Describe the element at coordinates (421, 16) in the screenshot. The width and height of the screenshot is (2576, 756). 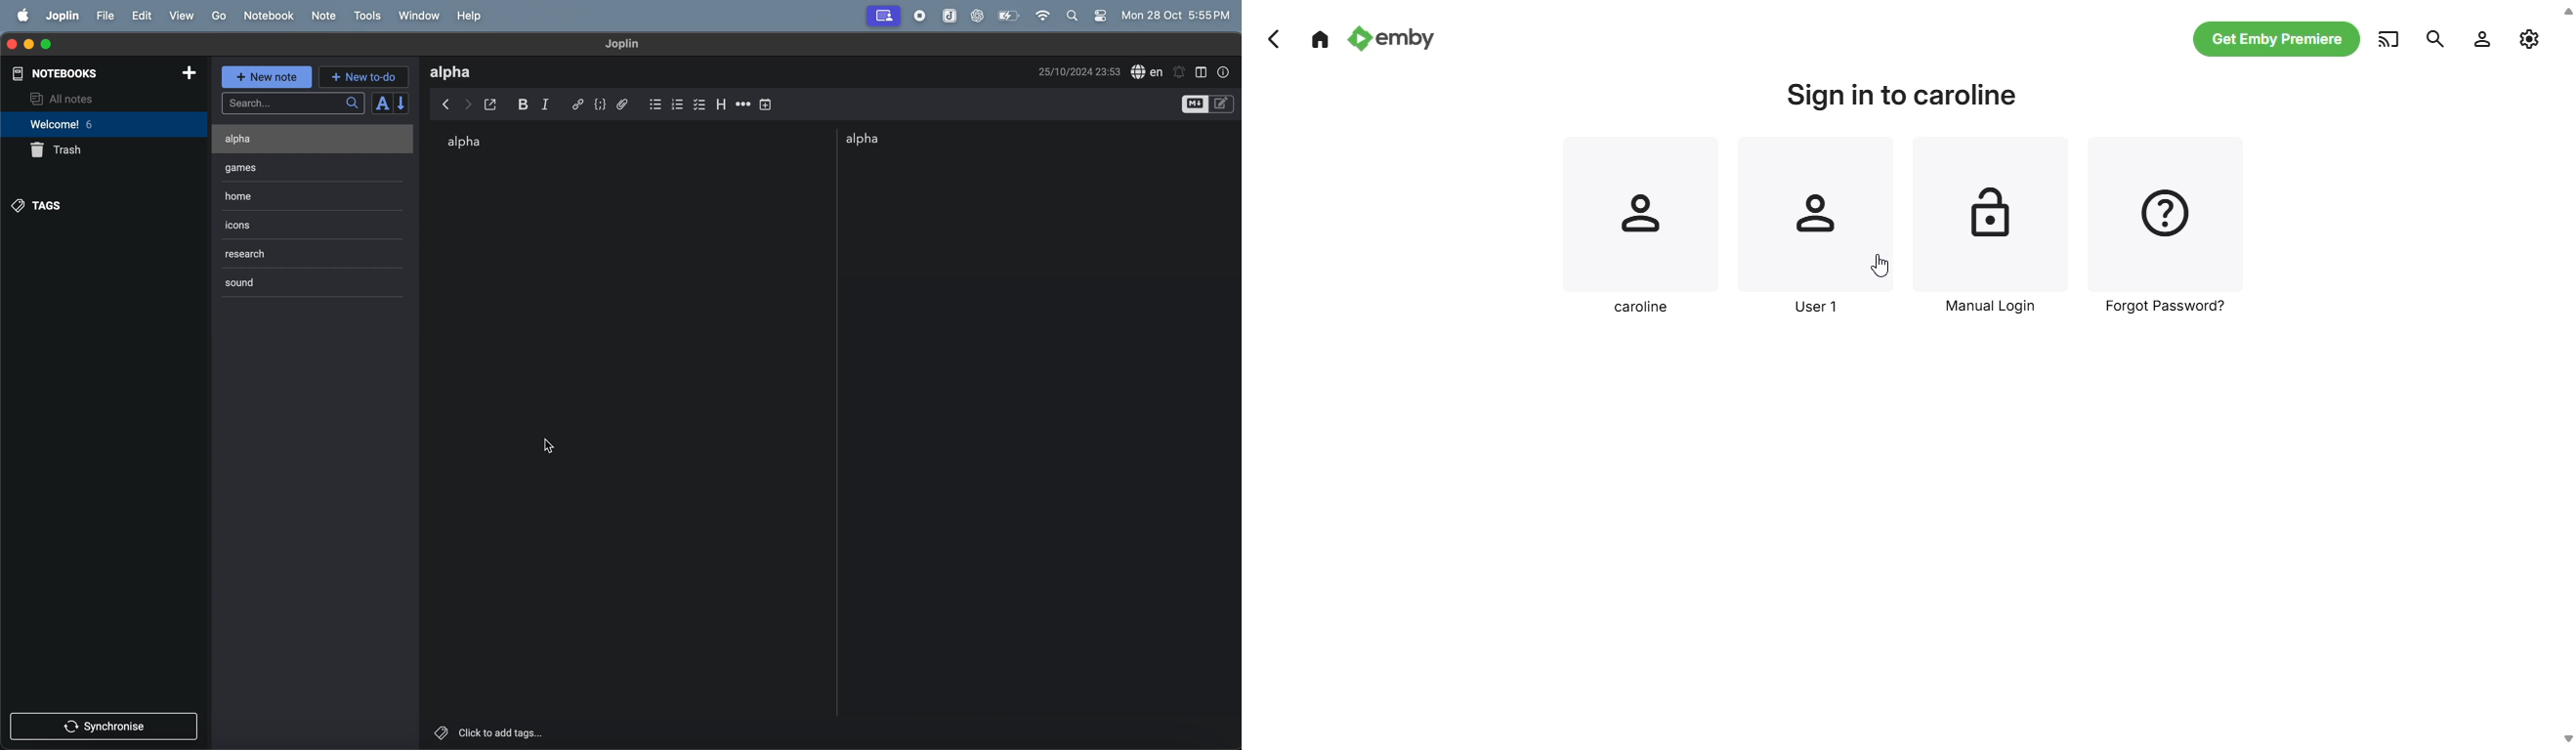
I see `window` at that location.